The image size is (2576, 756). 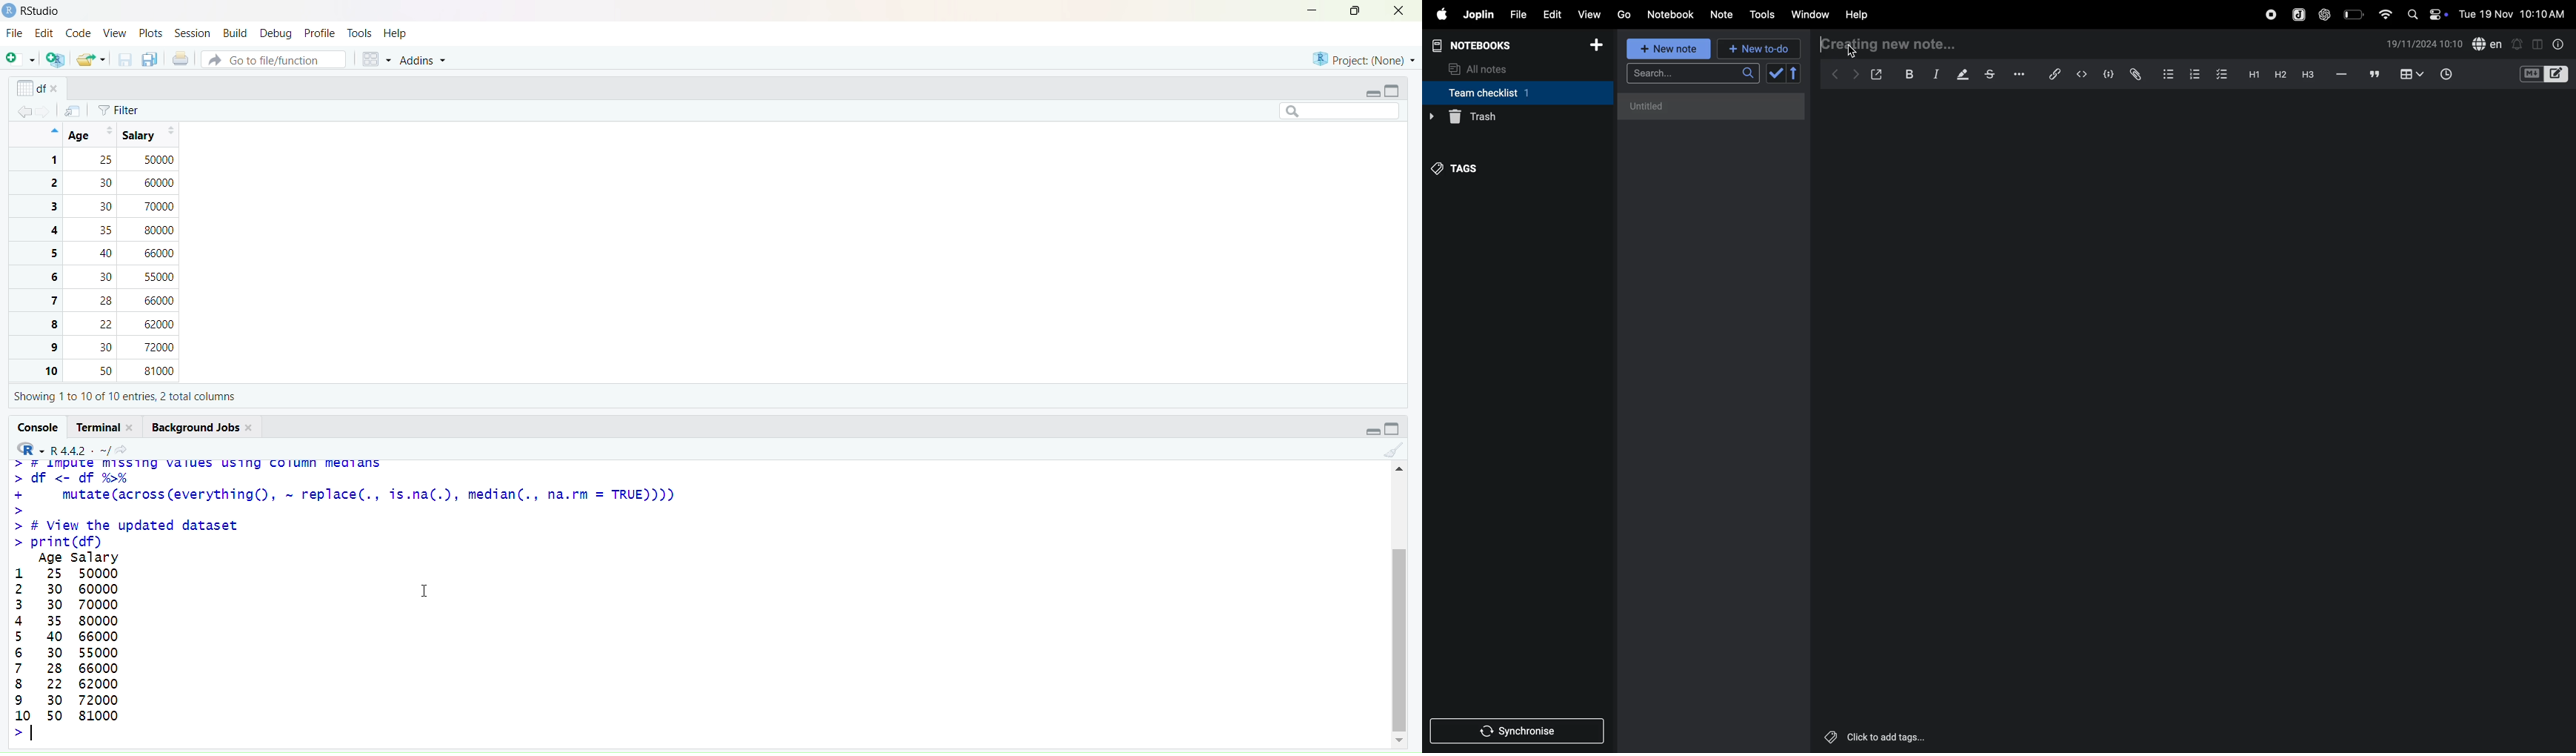 I want to click on open an existing file, so click(x=90, y=60).